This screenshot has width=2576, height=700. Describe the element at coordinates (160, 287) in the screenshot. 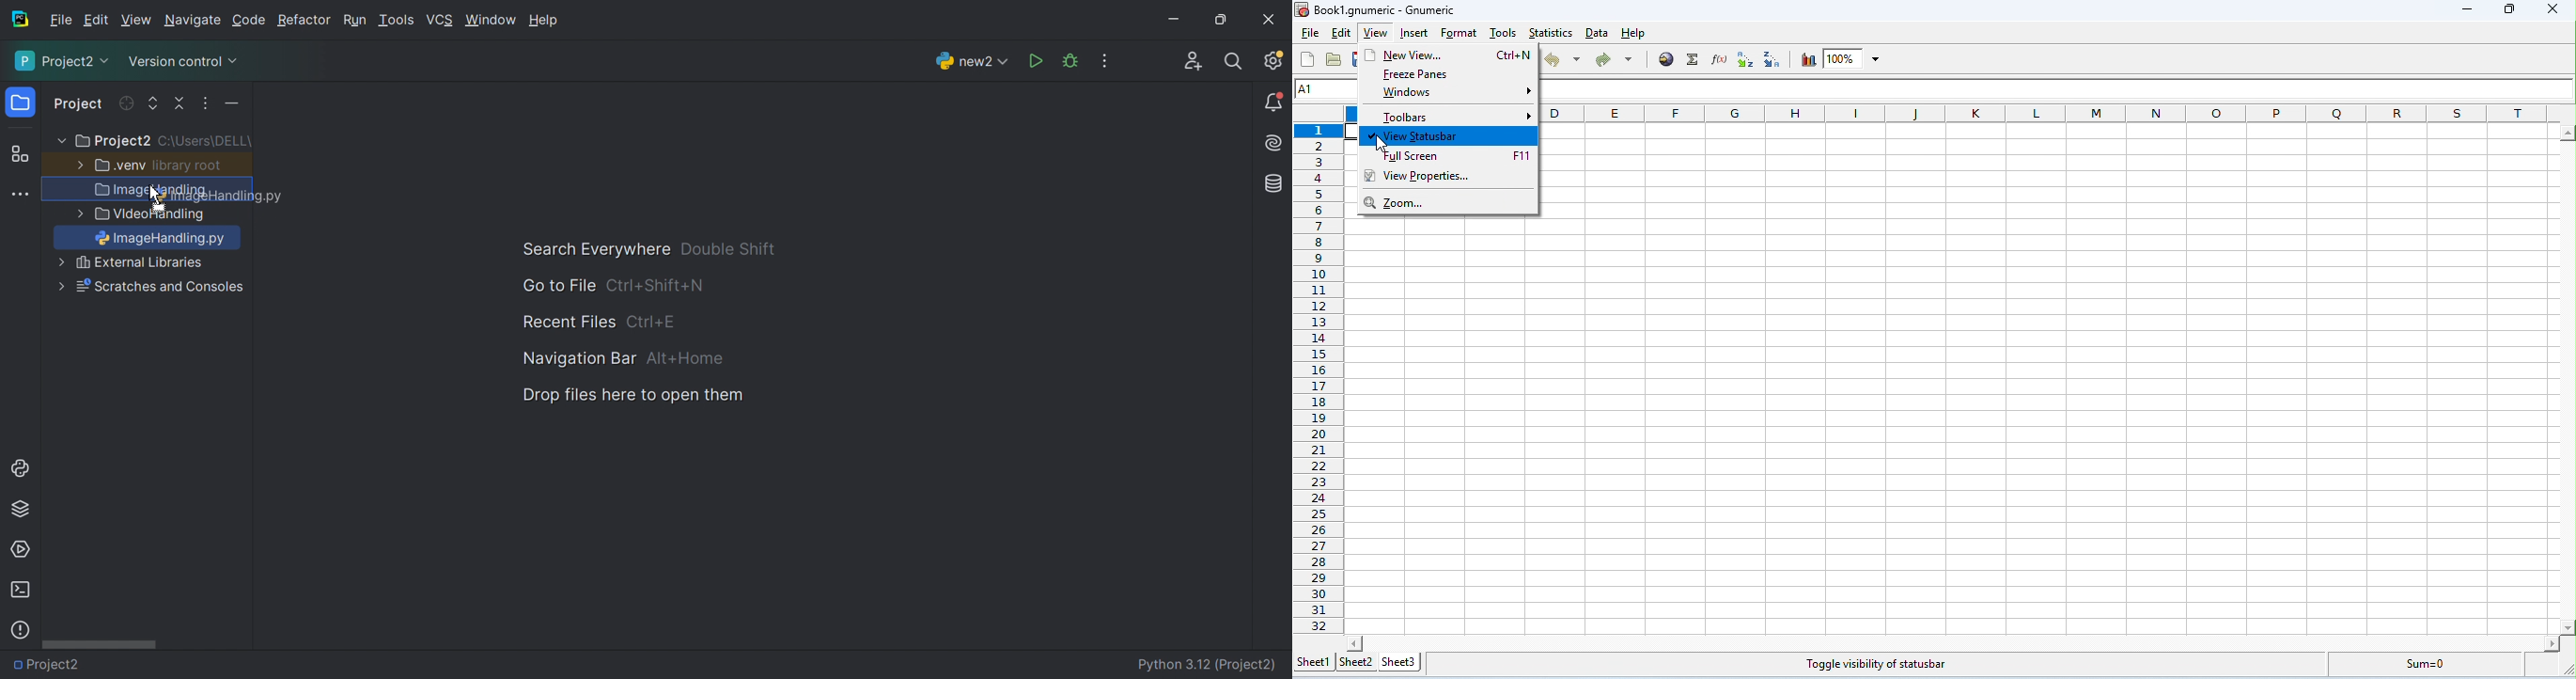

I see `External Libraries` at that location.